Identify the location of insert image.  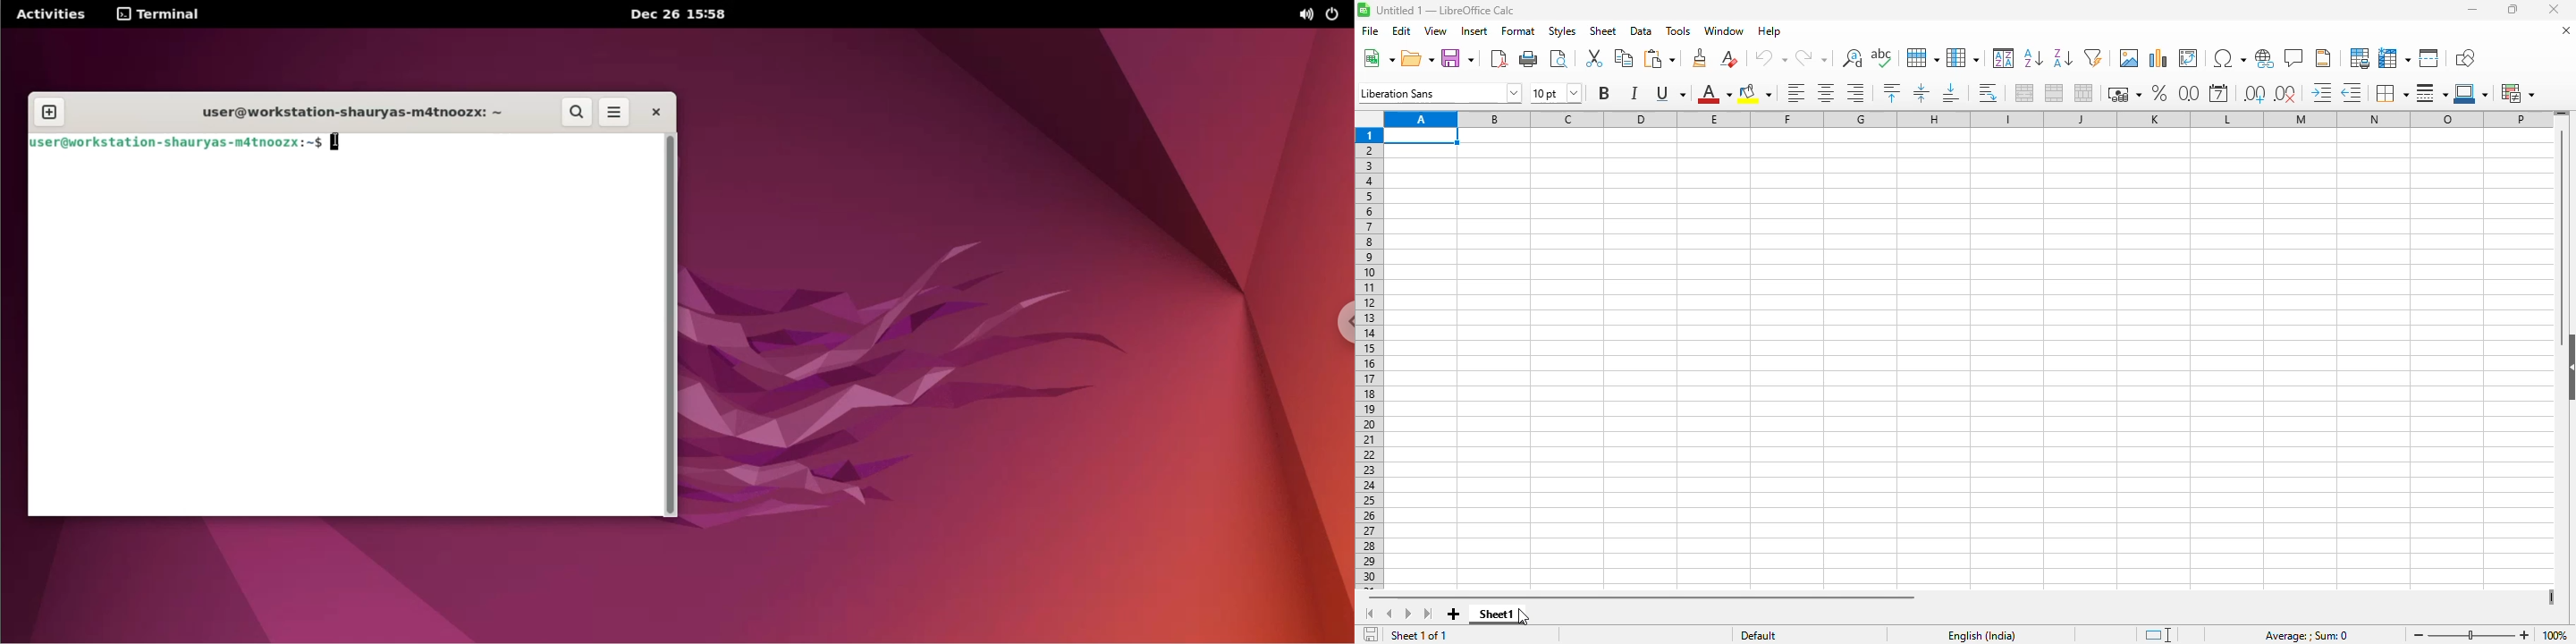
(2130, 57).